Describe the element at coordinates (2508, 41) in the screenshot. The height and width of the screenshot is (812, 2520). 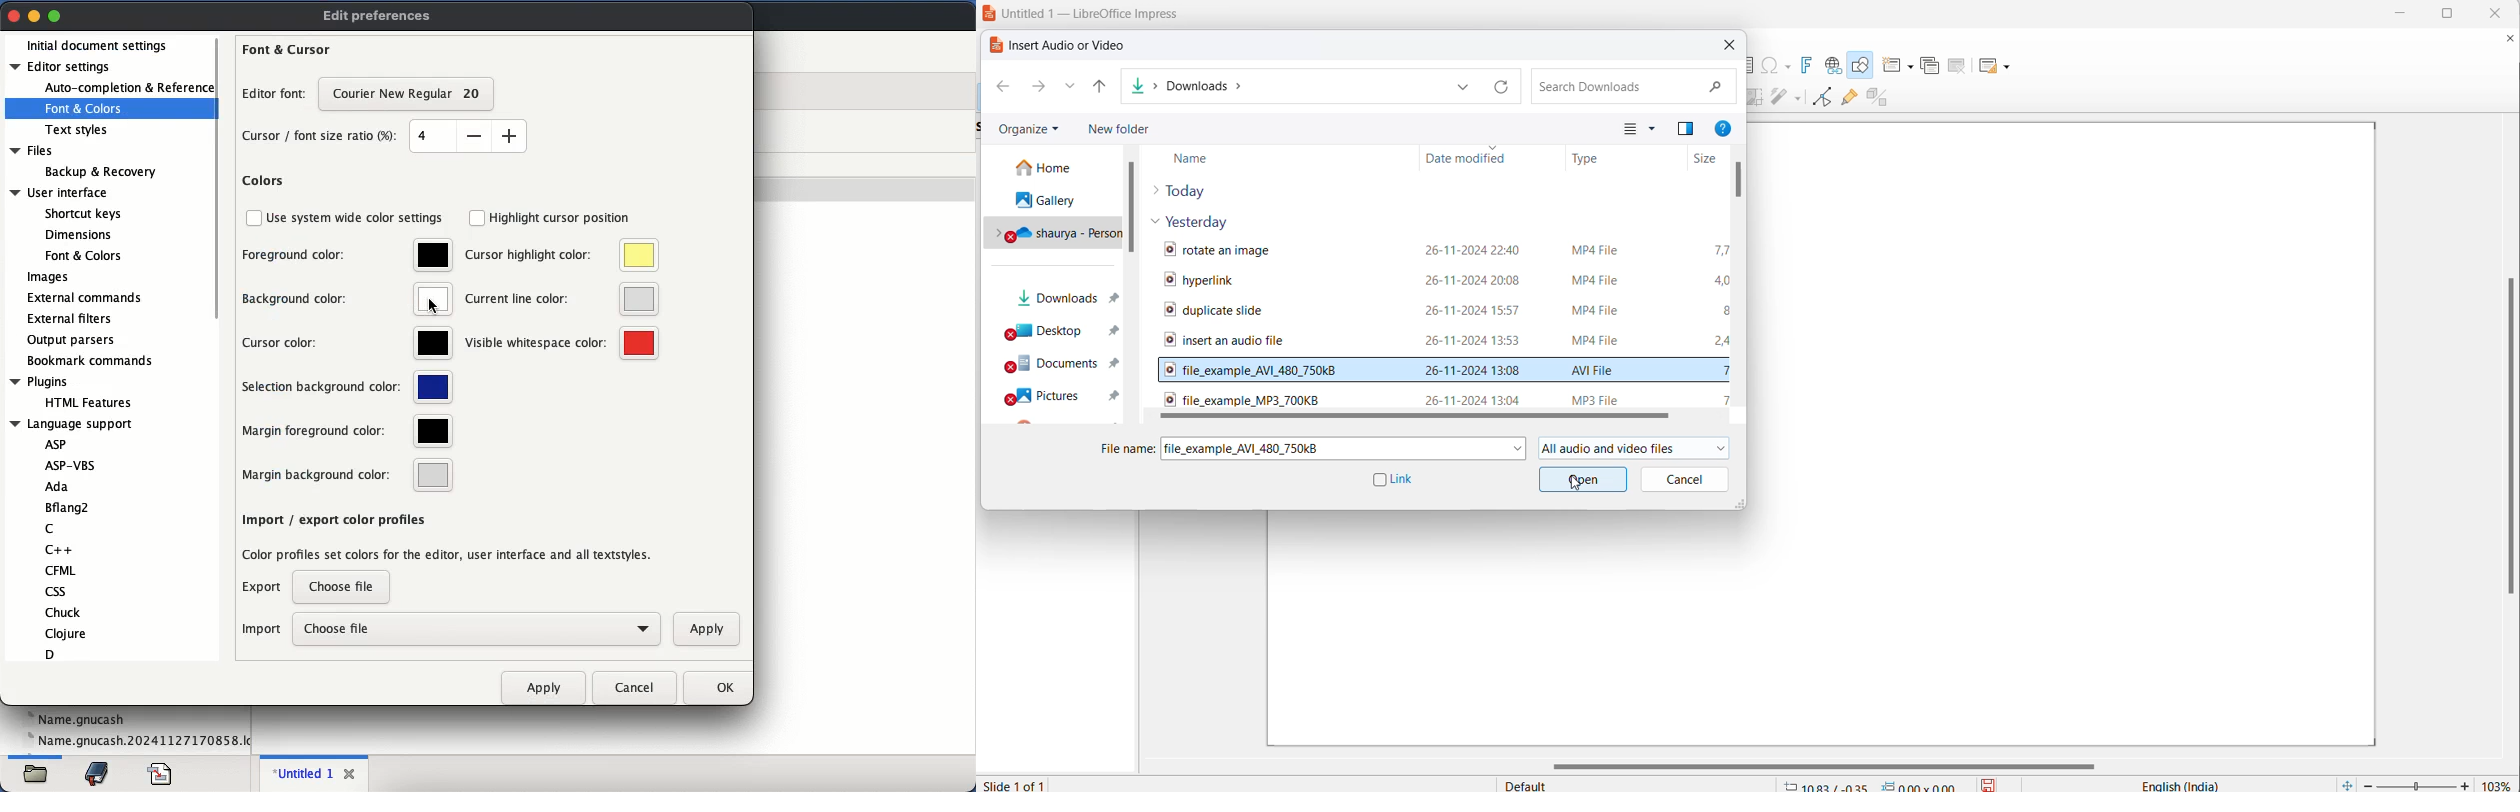
I see `close document` at that location.